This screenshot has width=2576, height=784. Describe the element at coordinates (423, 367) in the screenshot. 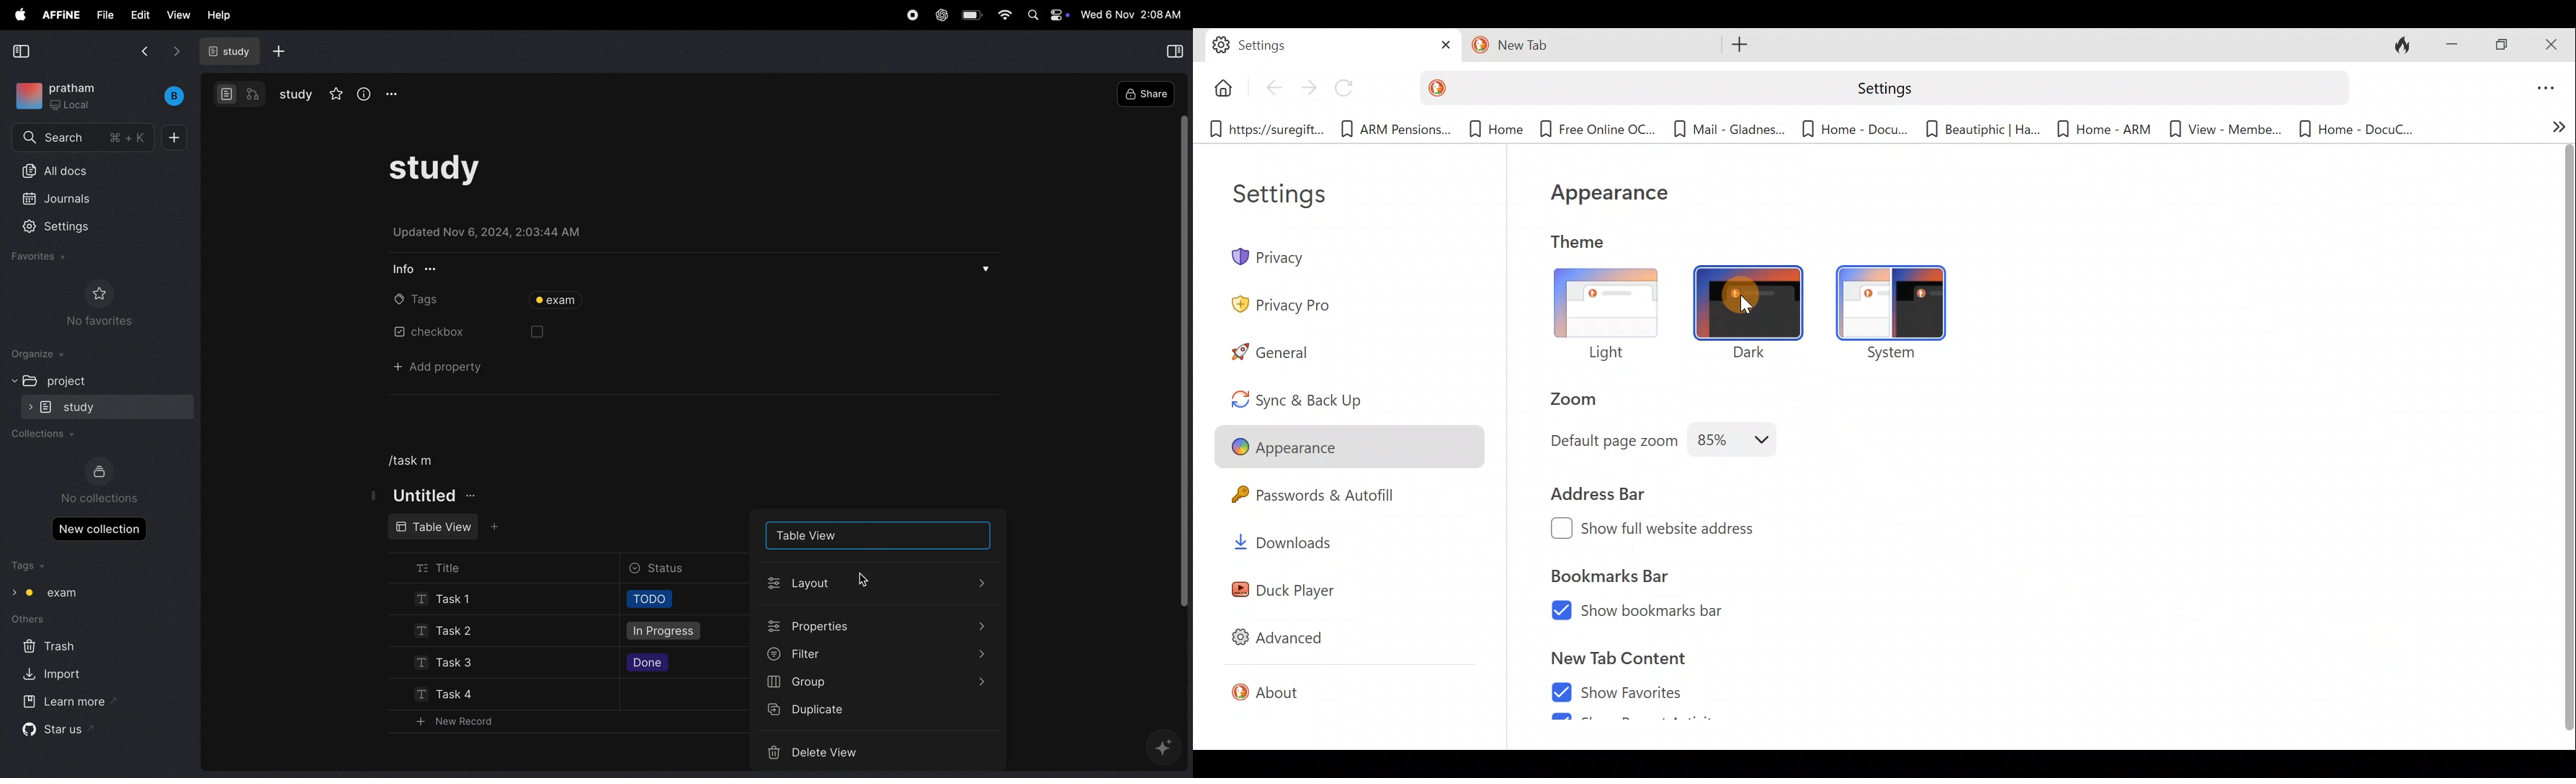

I see `add property` at that location.